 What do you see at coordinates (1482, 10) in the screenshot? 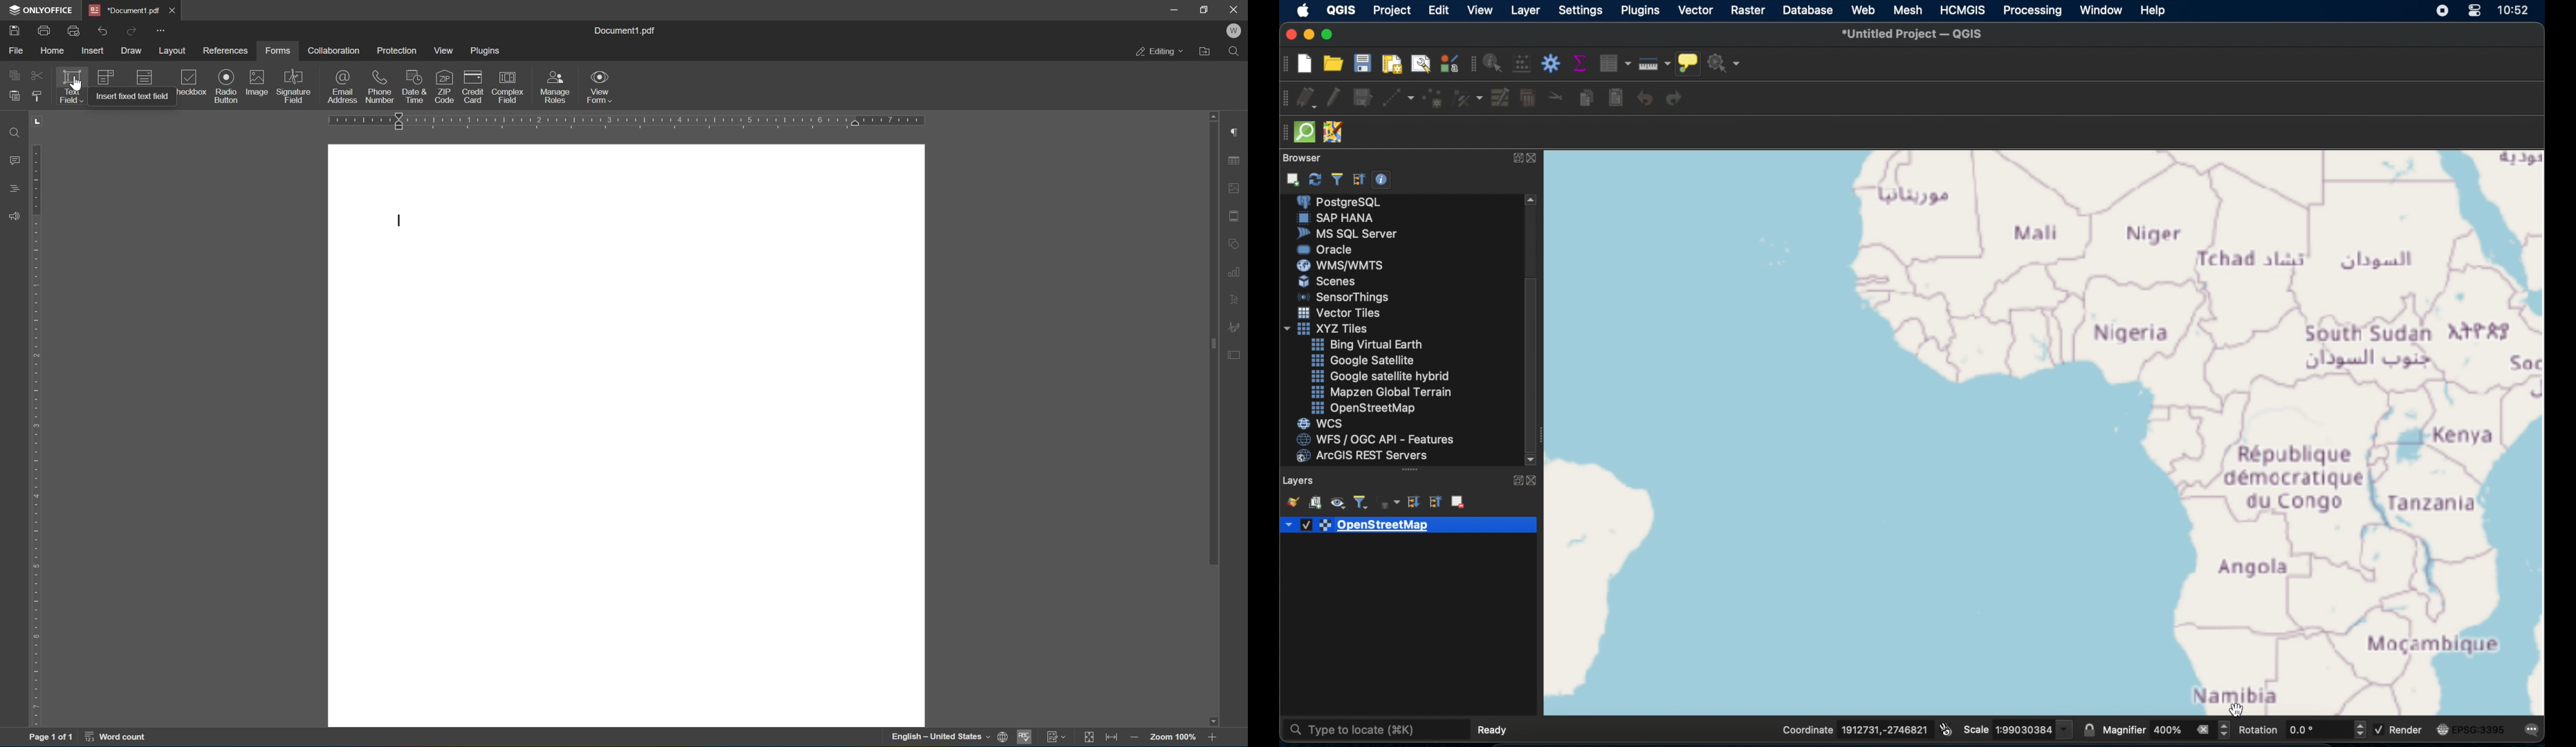
I see `view` at bounding box center [1482, 10].